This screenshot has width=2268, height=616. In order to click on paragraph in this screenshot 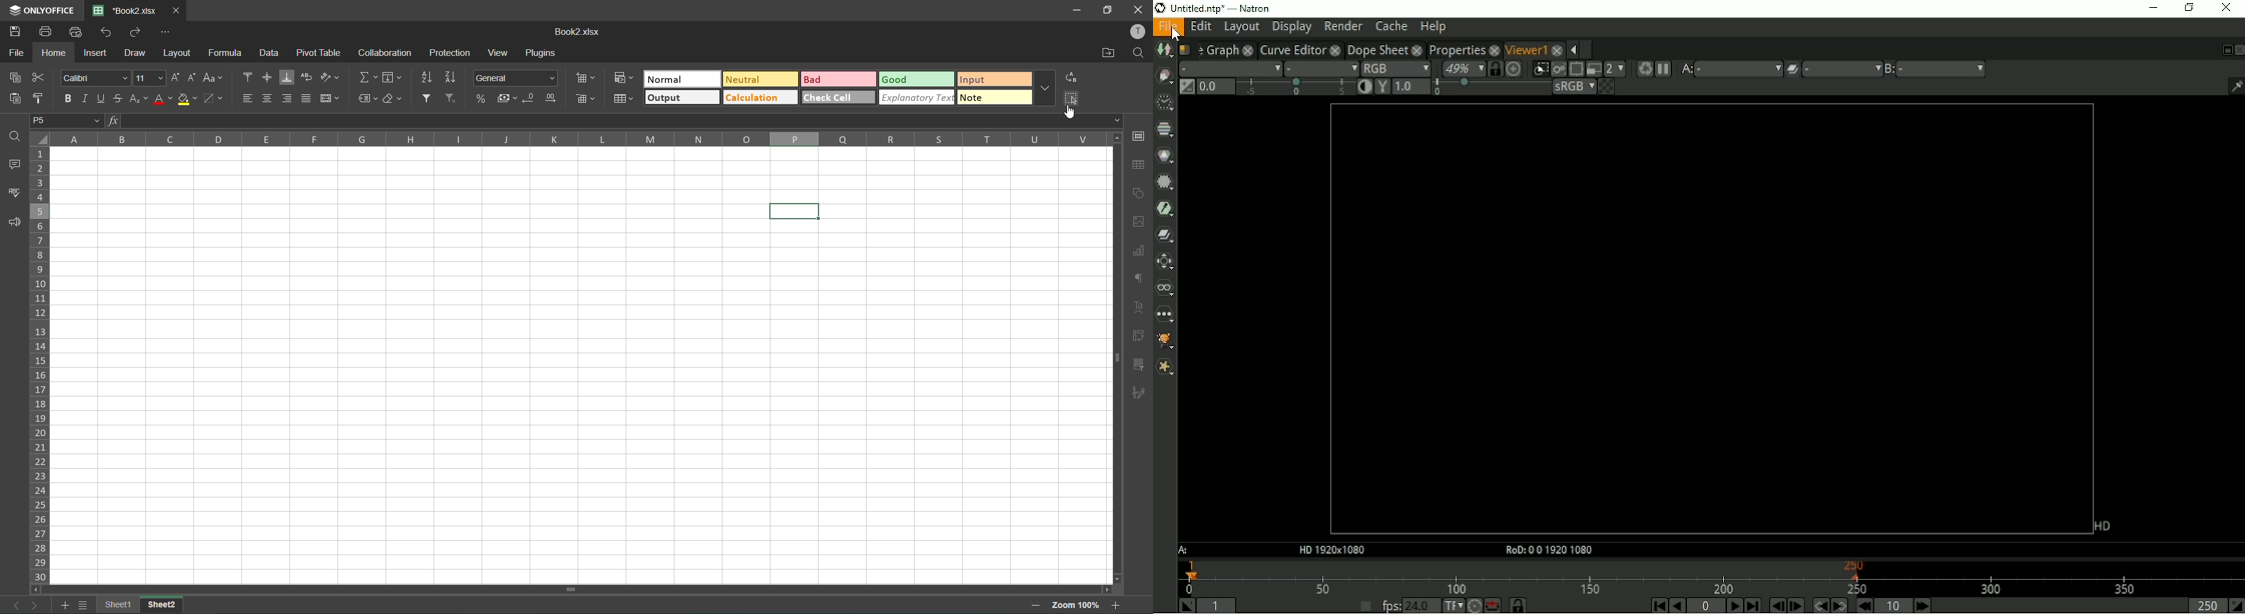, I will do `click(1140, 279)`.